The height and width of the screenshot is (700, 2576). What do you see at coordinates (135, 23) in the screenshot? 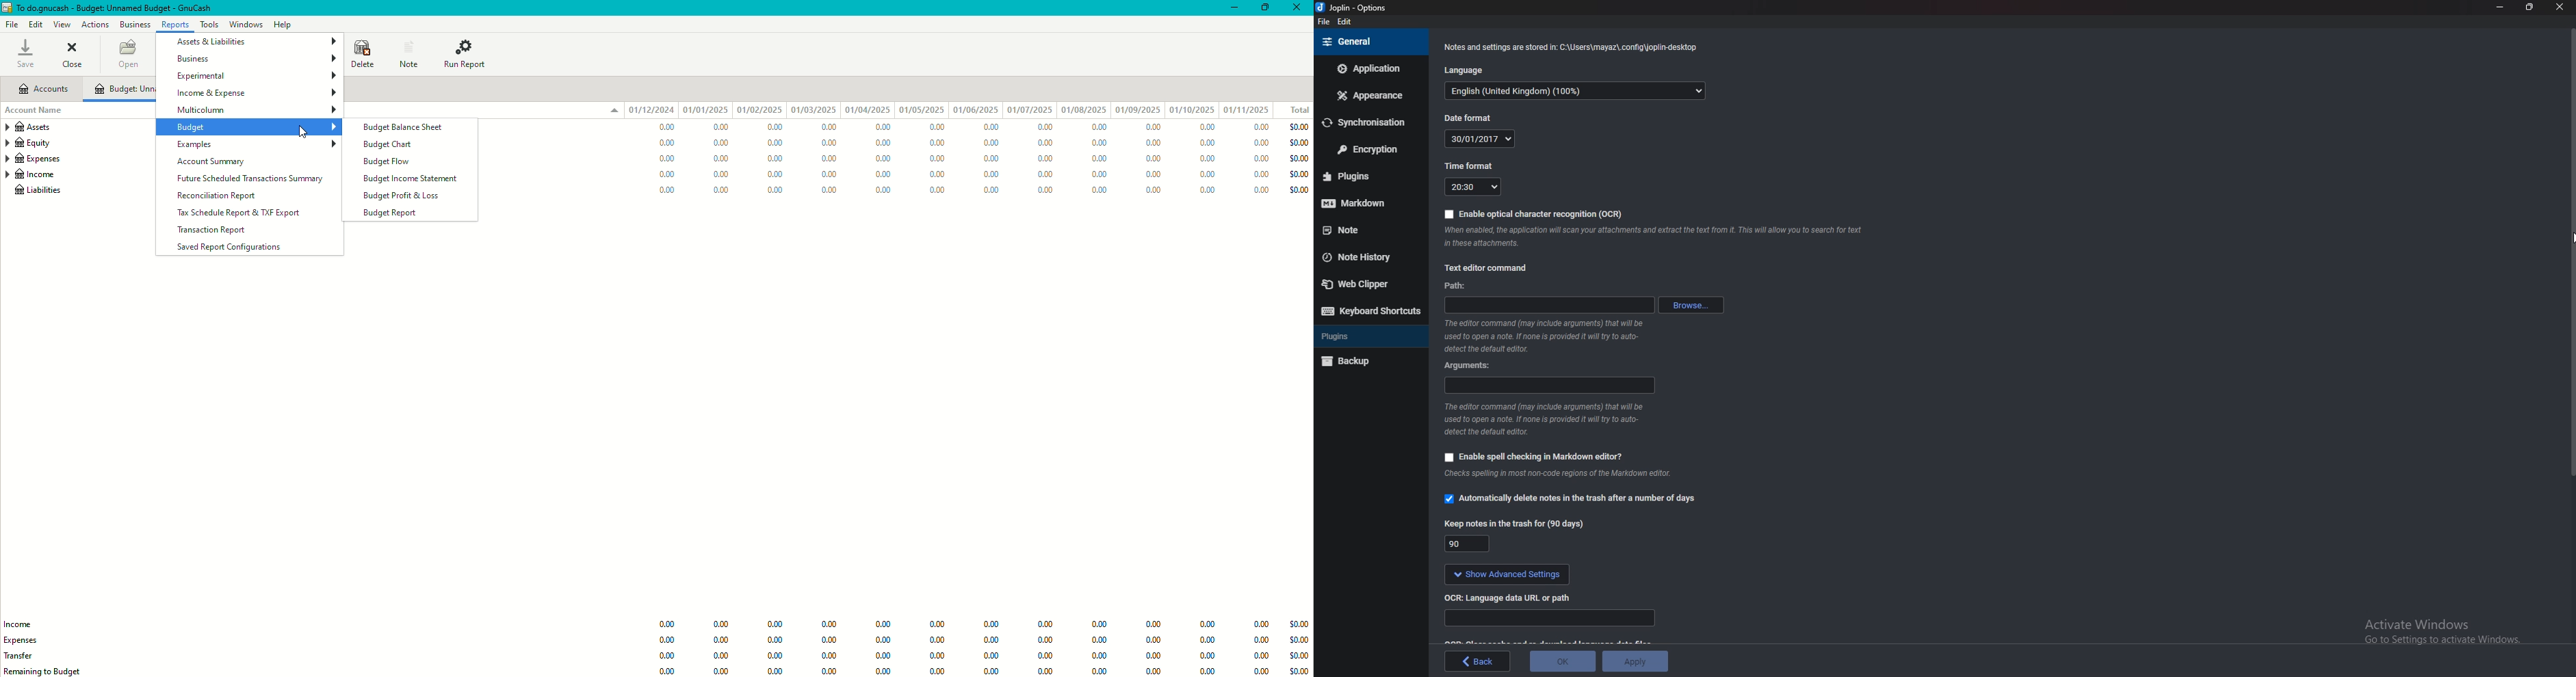
I see `Business` at bounding box center [135, 23].